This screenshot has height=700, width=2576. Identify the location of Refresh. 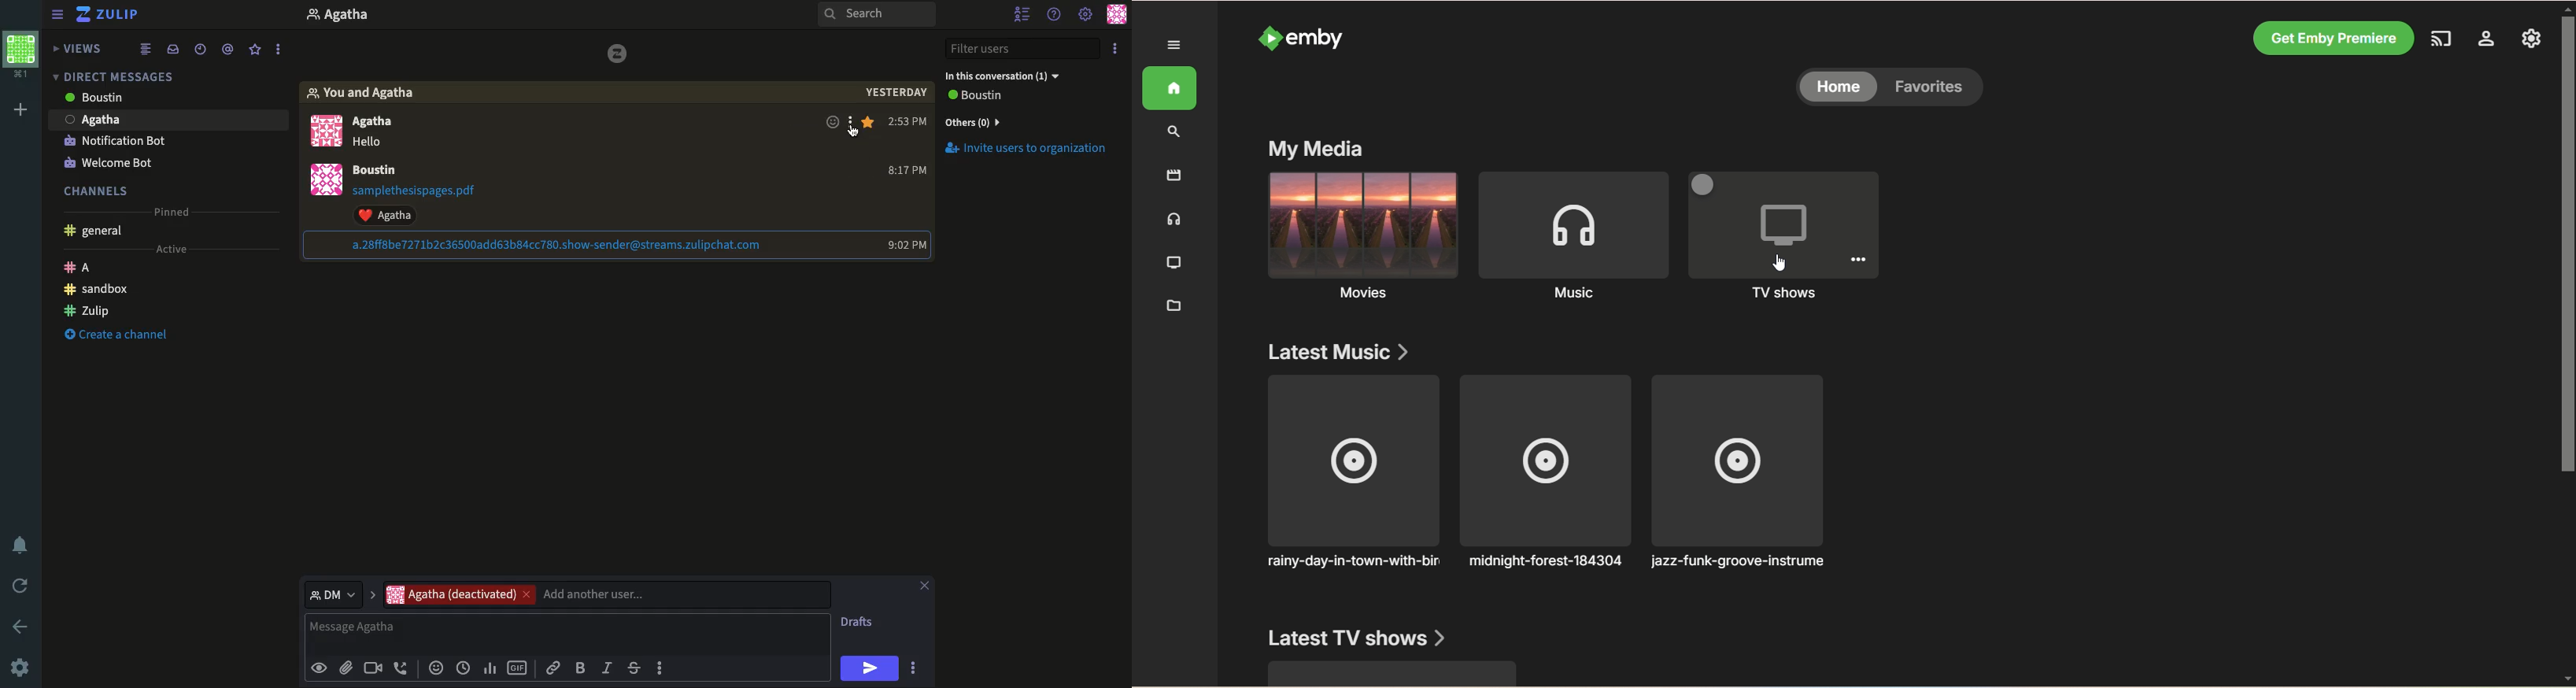
(23, 584).